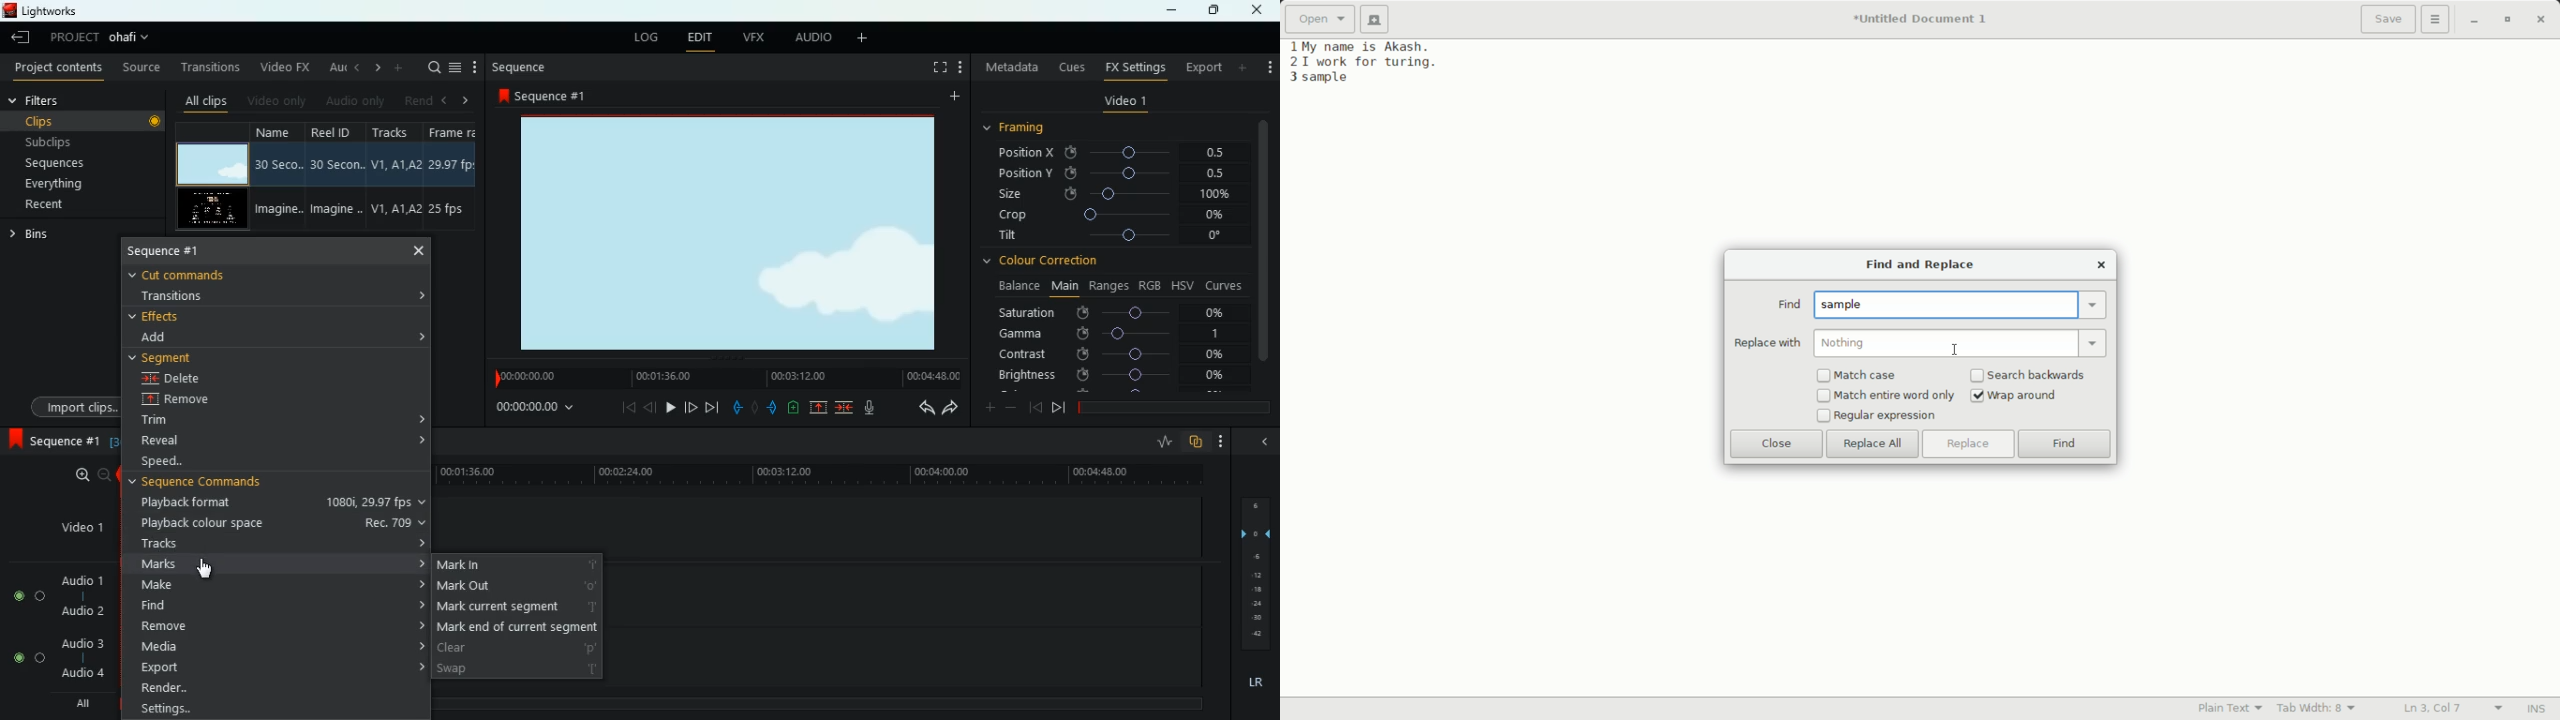 This screenshot has height=728, width=2576. What do you see at coordinates (732, 235) in the screenshot?
I see `screen` at bounding box center [732, 235].